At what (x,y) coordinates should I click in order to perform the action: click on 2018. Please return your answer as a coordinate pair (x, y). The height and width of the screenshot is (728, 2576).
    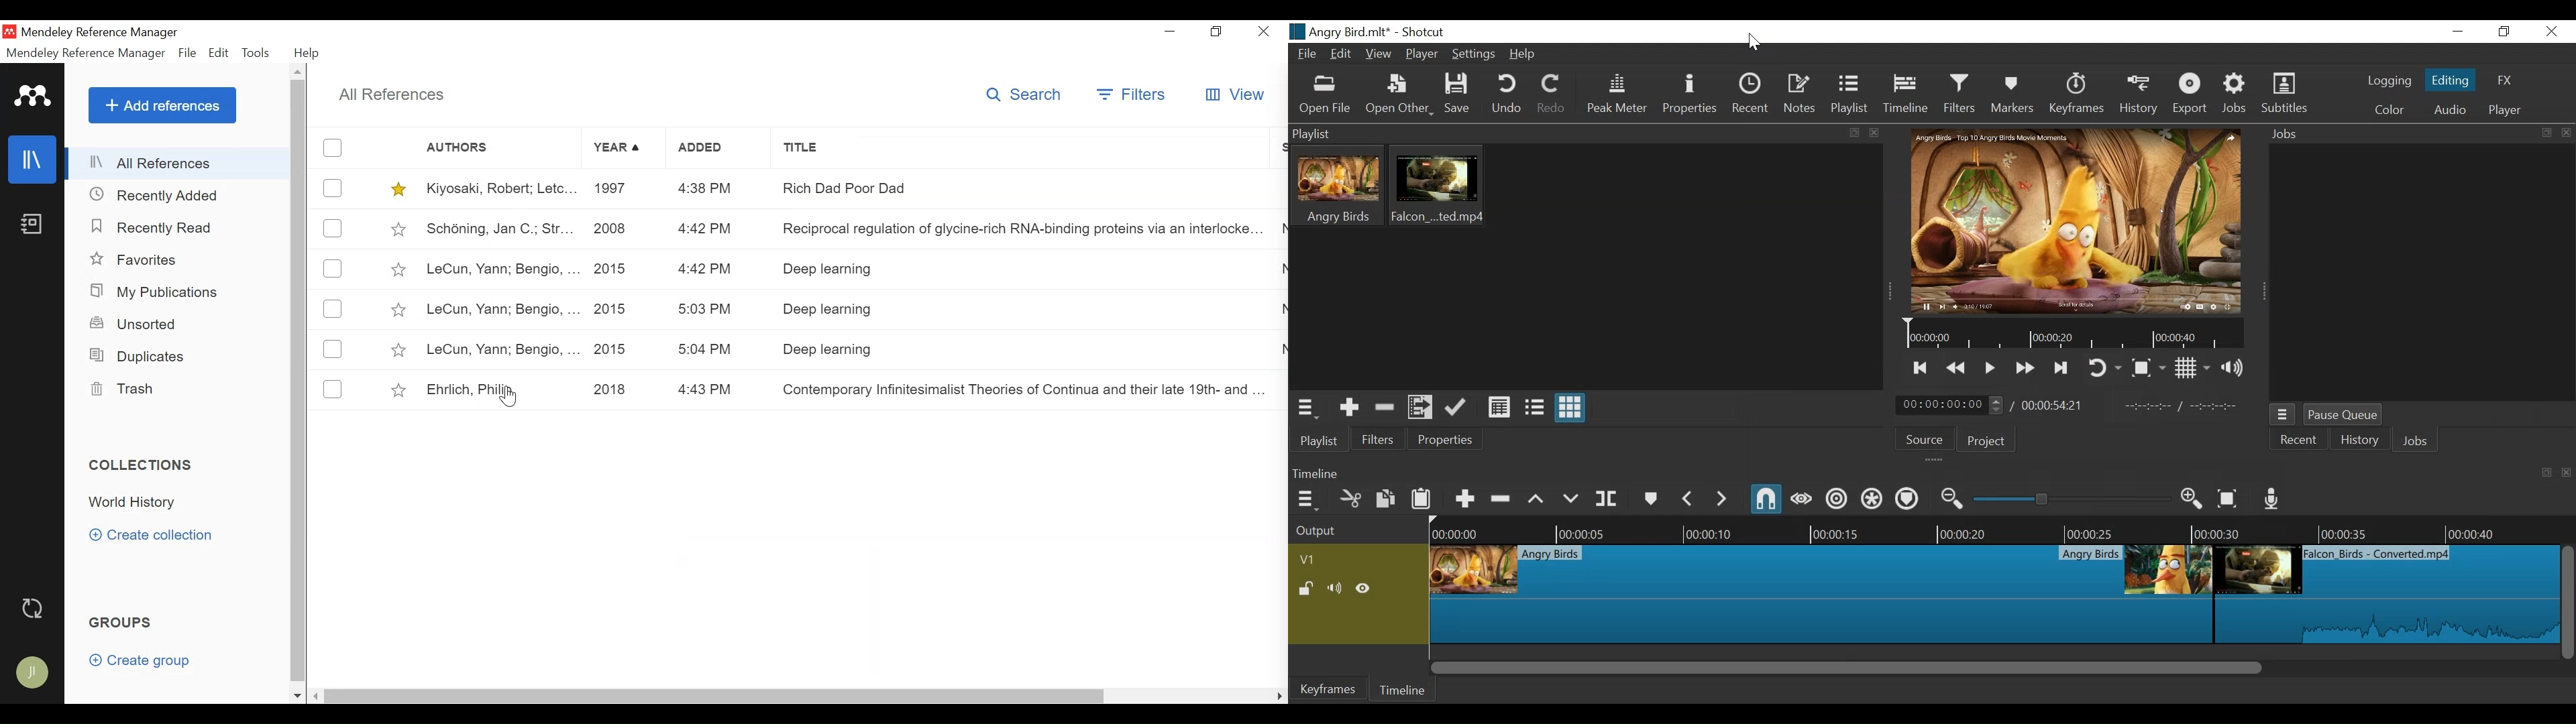
    Looking at the image, I should click on (613, 387).